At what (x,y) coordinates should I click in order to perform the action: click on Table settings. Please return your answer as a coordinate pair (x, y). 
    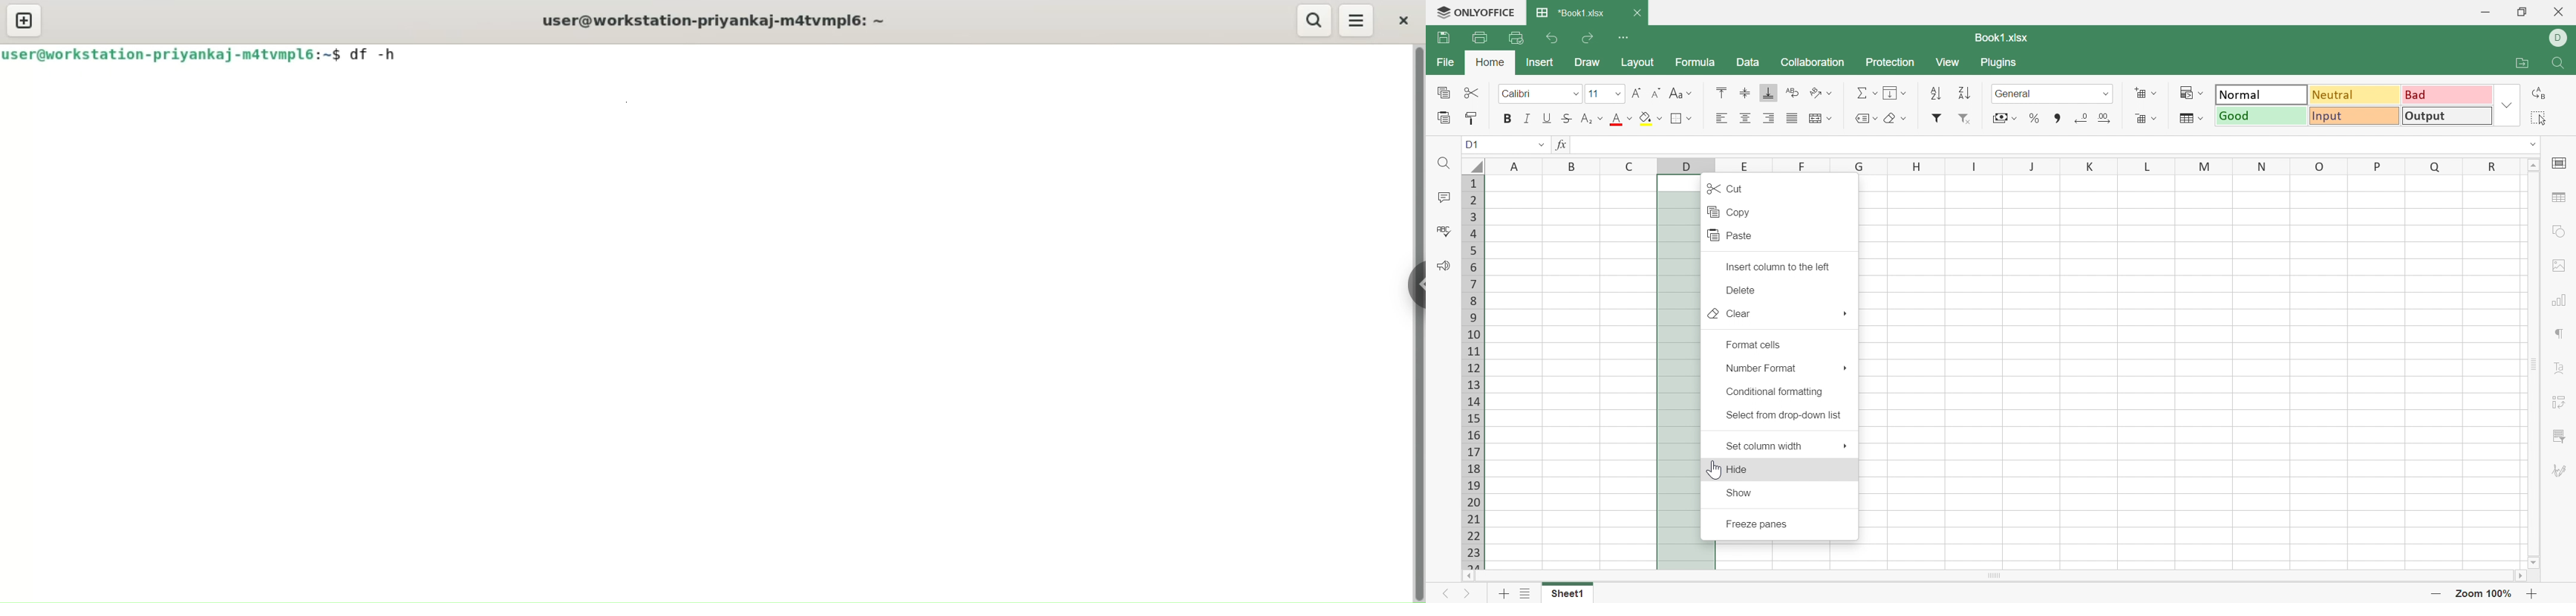
    Looking at the image, I should click on (2562, 197).